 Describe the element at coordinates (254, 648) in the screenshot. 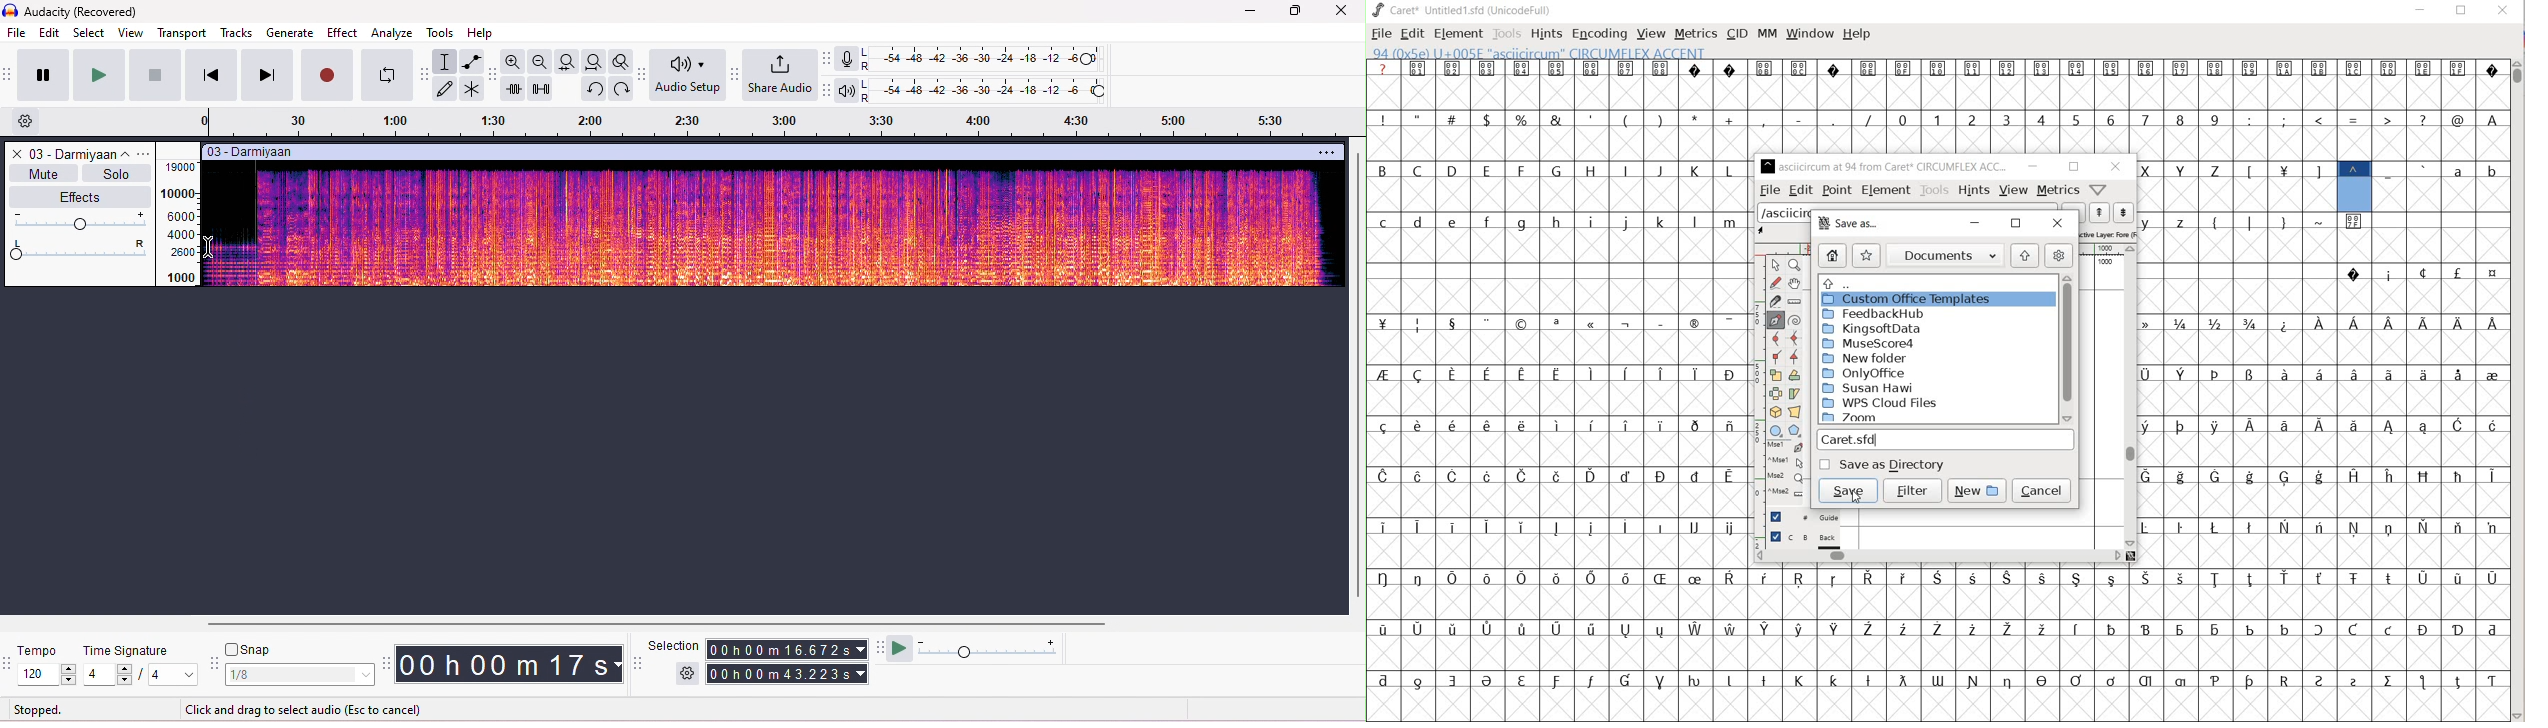

I see `snap` at that location.